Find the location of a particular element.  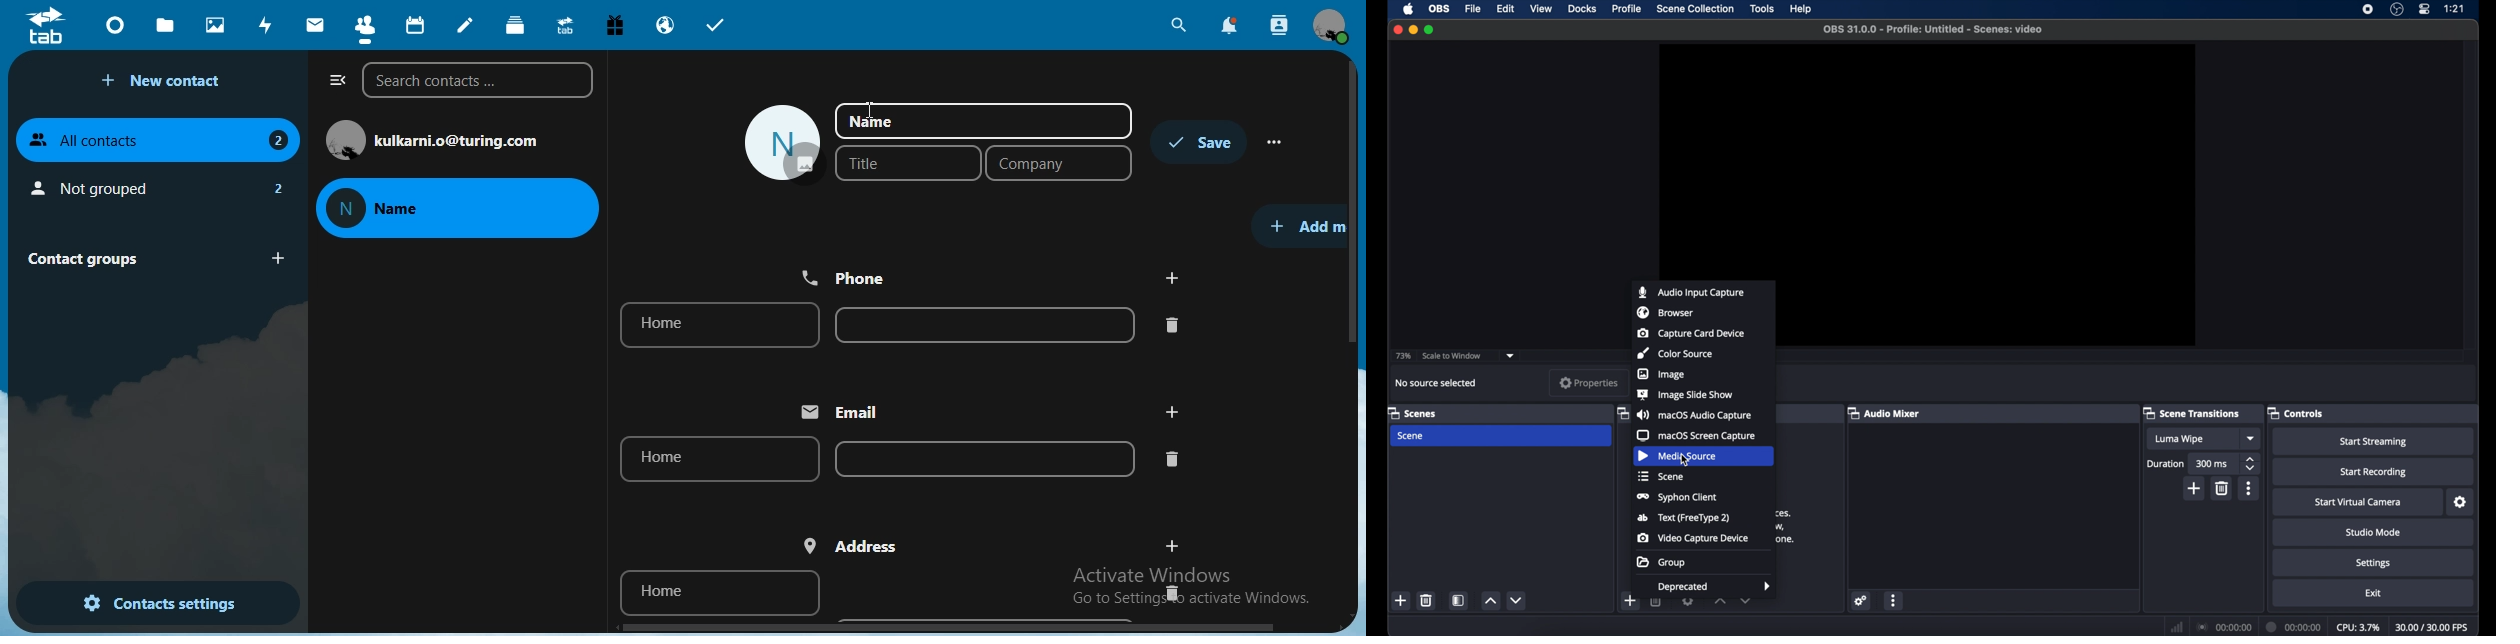

delete is located at coordinates (2222, 488).